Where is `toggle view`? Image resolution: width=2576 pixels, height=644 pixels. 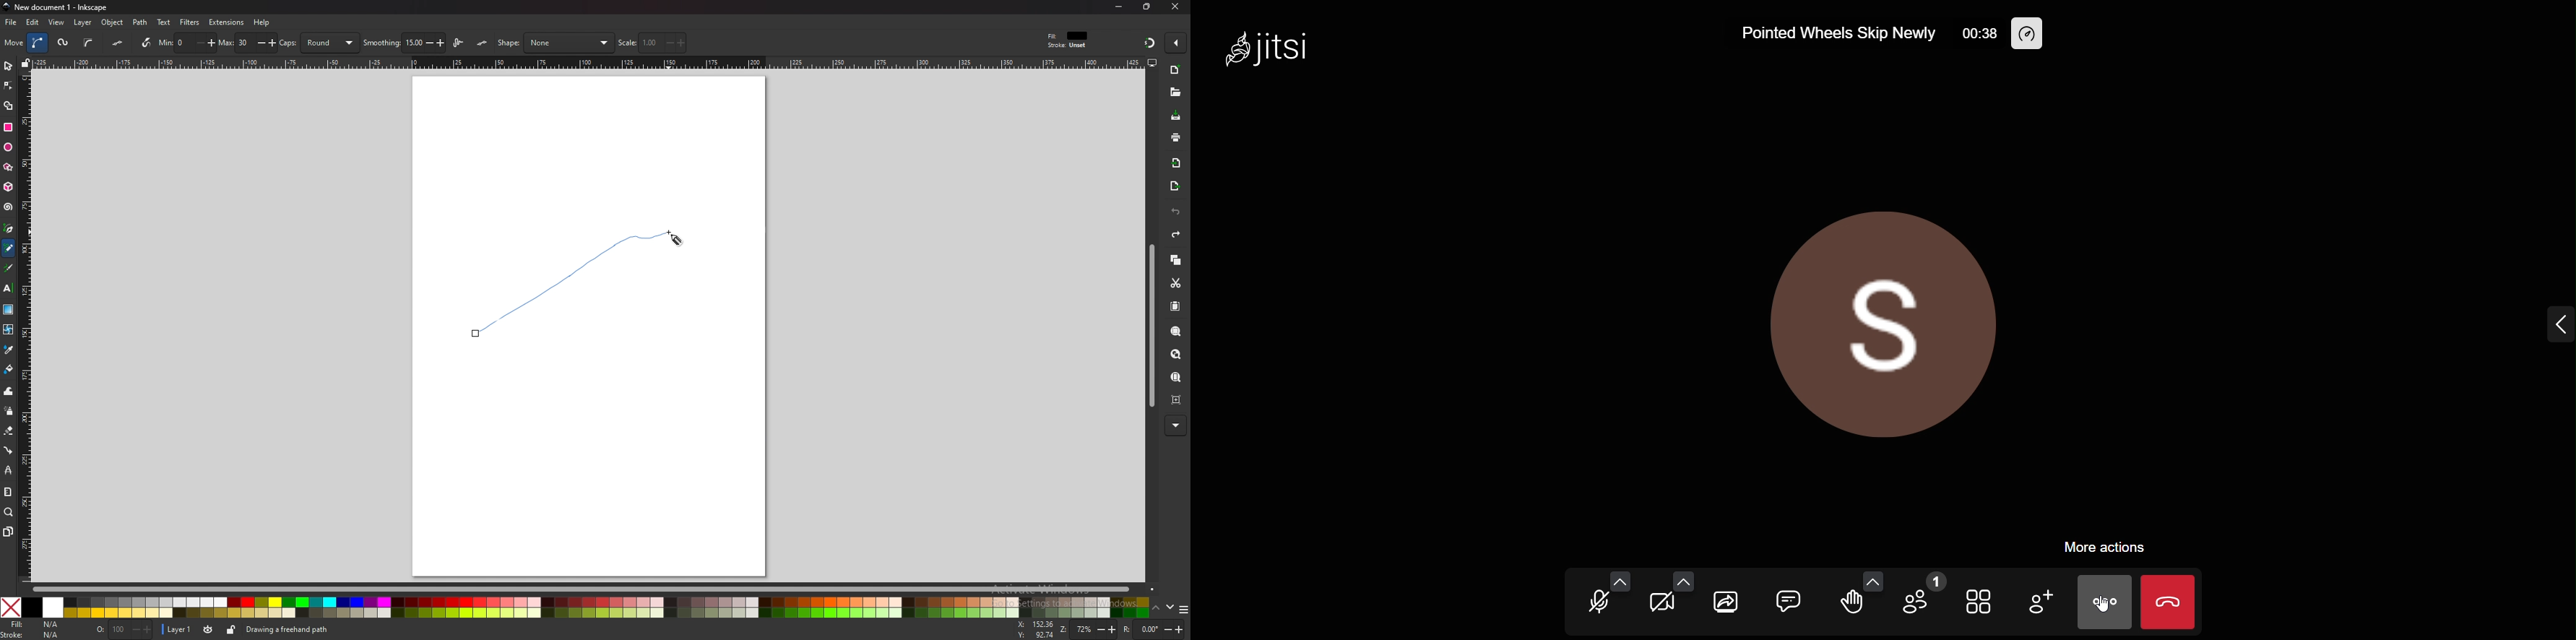 toggle view is located at coordinates (1979, 602).